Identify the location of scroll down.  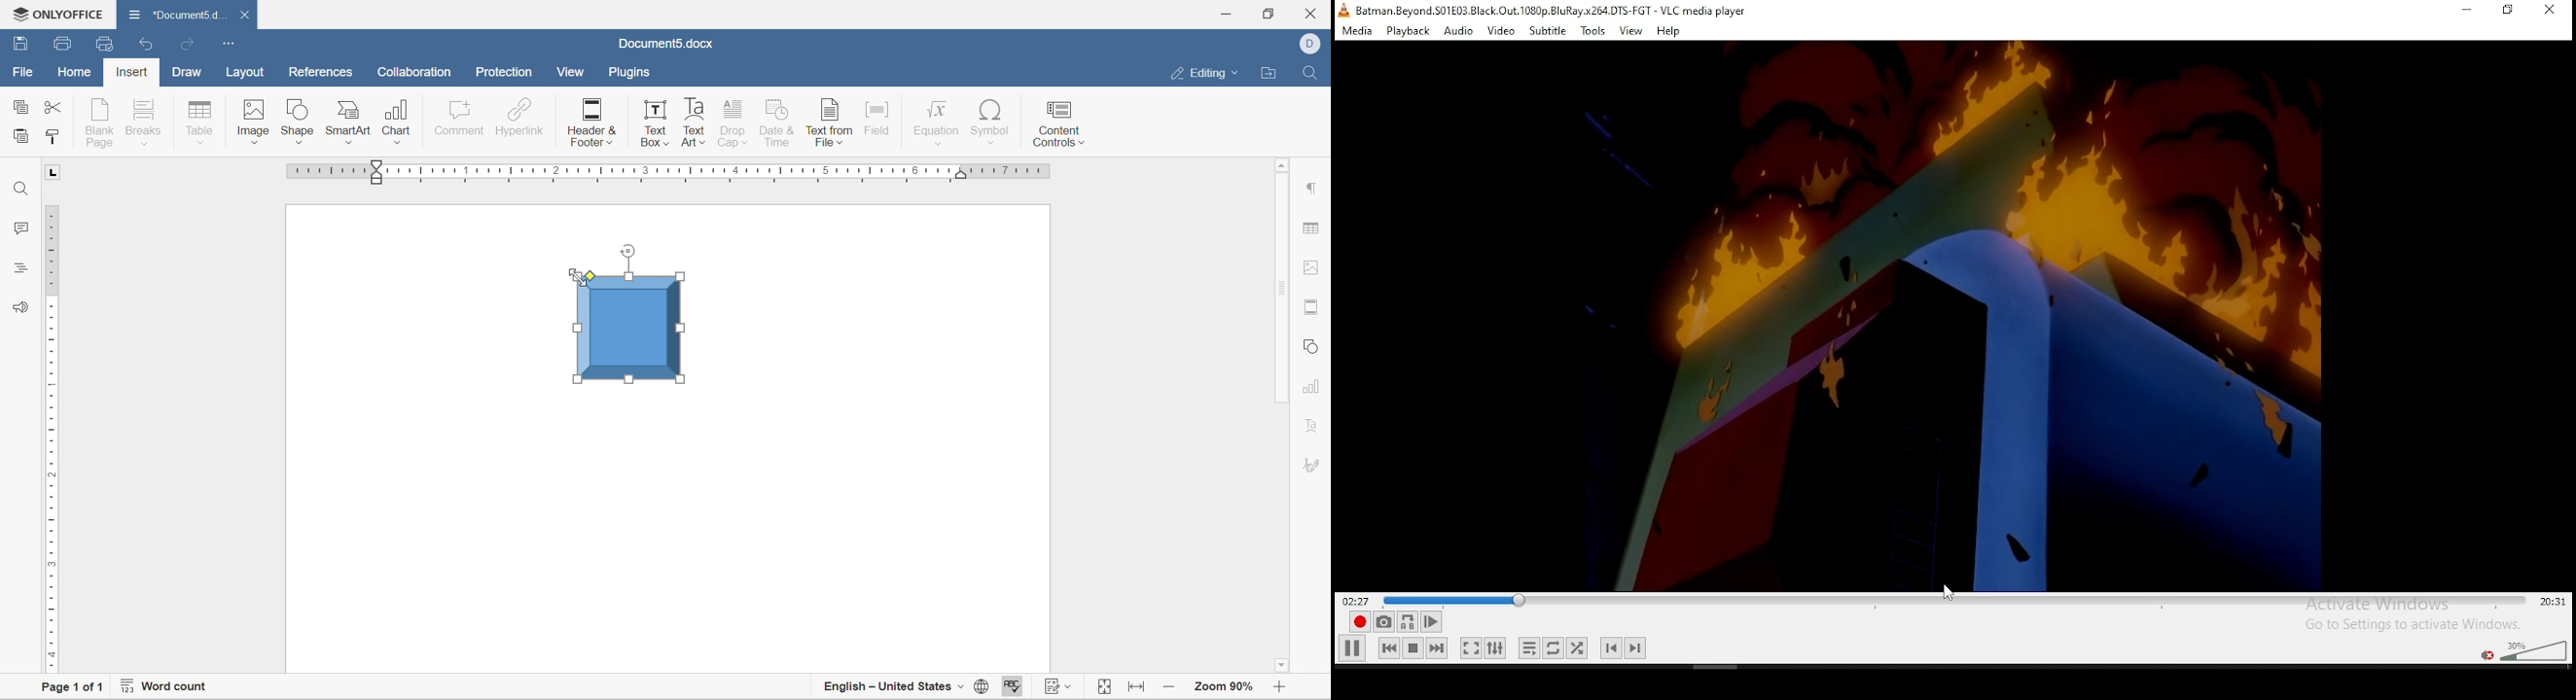
(1284, 666).